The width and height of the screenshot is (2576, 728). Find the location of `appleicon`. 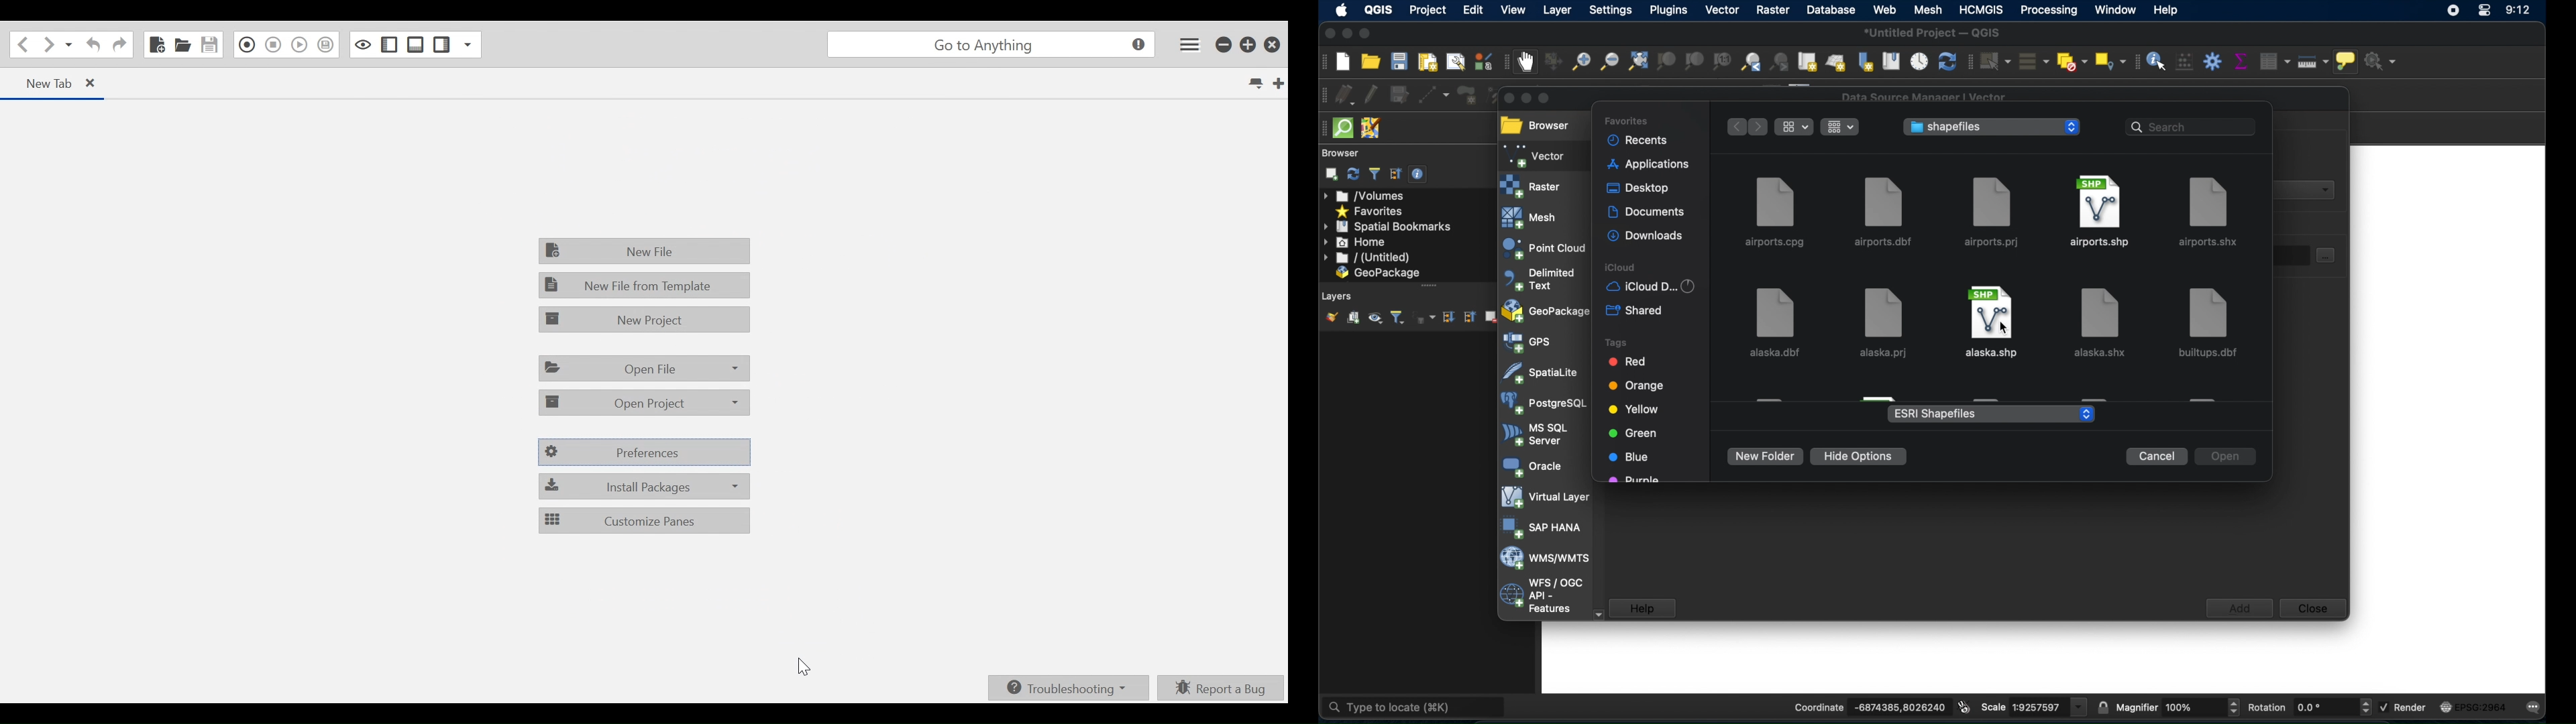

appleicon is located at coordinates (1342, 11).